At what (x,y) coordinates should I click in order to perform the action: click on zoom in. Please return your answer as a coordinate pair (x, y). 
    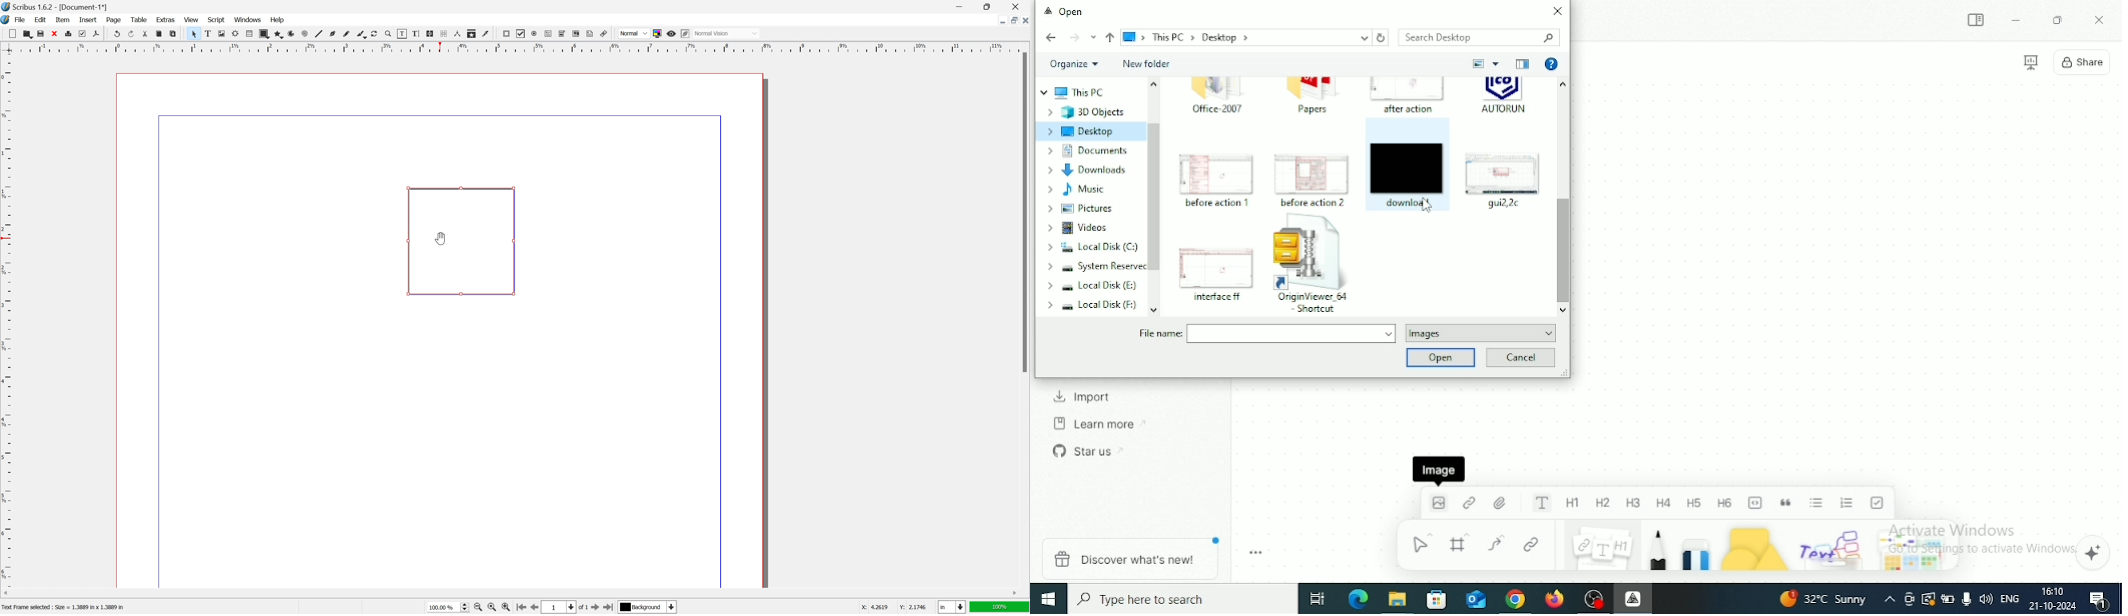
    Looking at the image, I should click on (505, 607).